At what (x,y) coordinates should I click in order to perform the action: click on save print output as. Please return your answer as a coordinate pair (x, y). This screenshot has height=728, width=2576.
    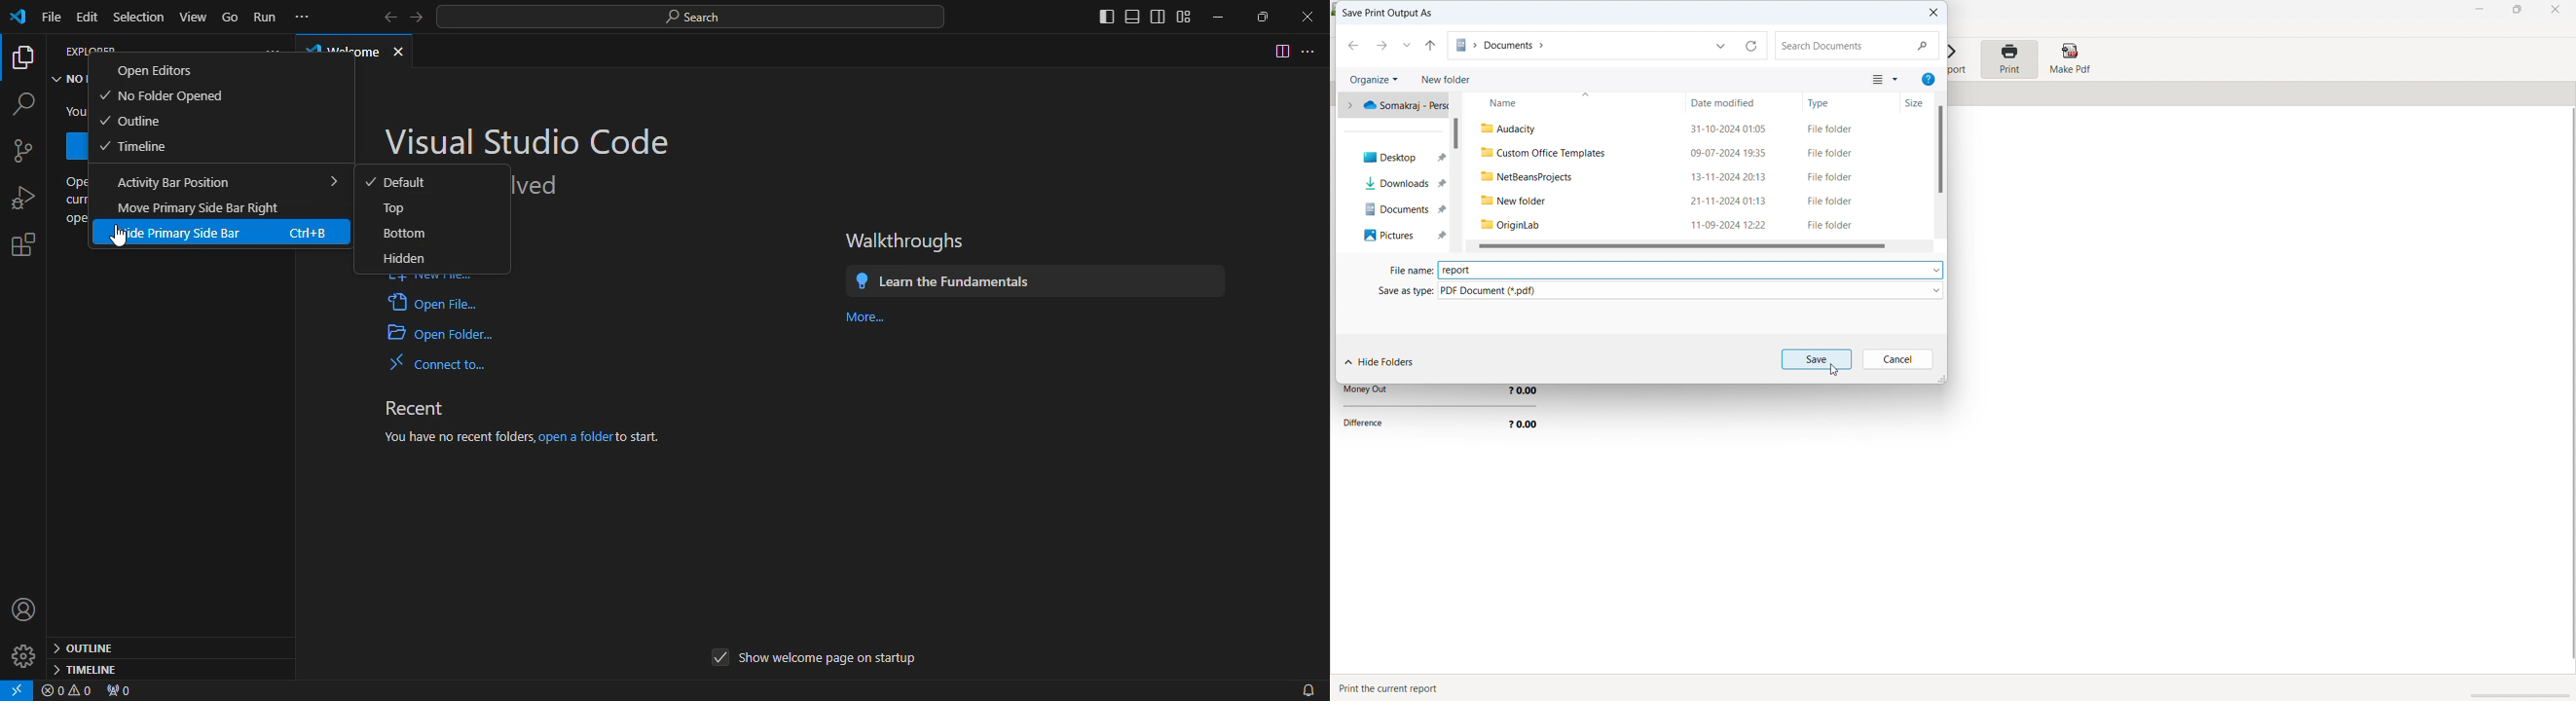
    Looking at the image, I should click on (1387, 14).